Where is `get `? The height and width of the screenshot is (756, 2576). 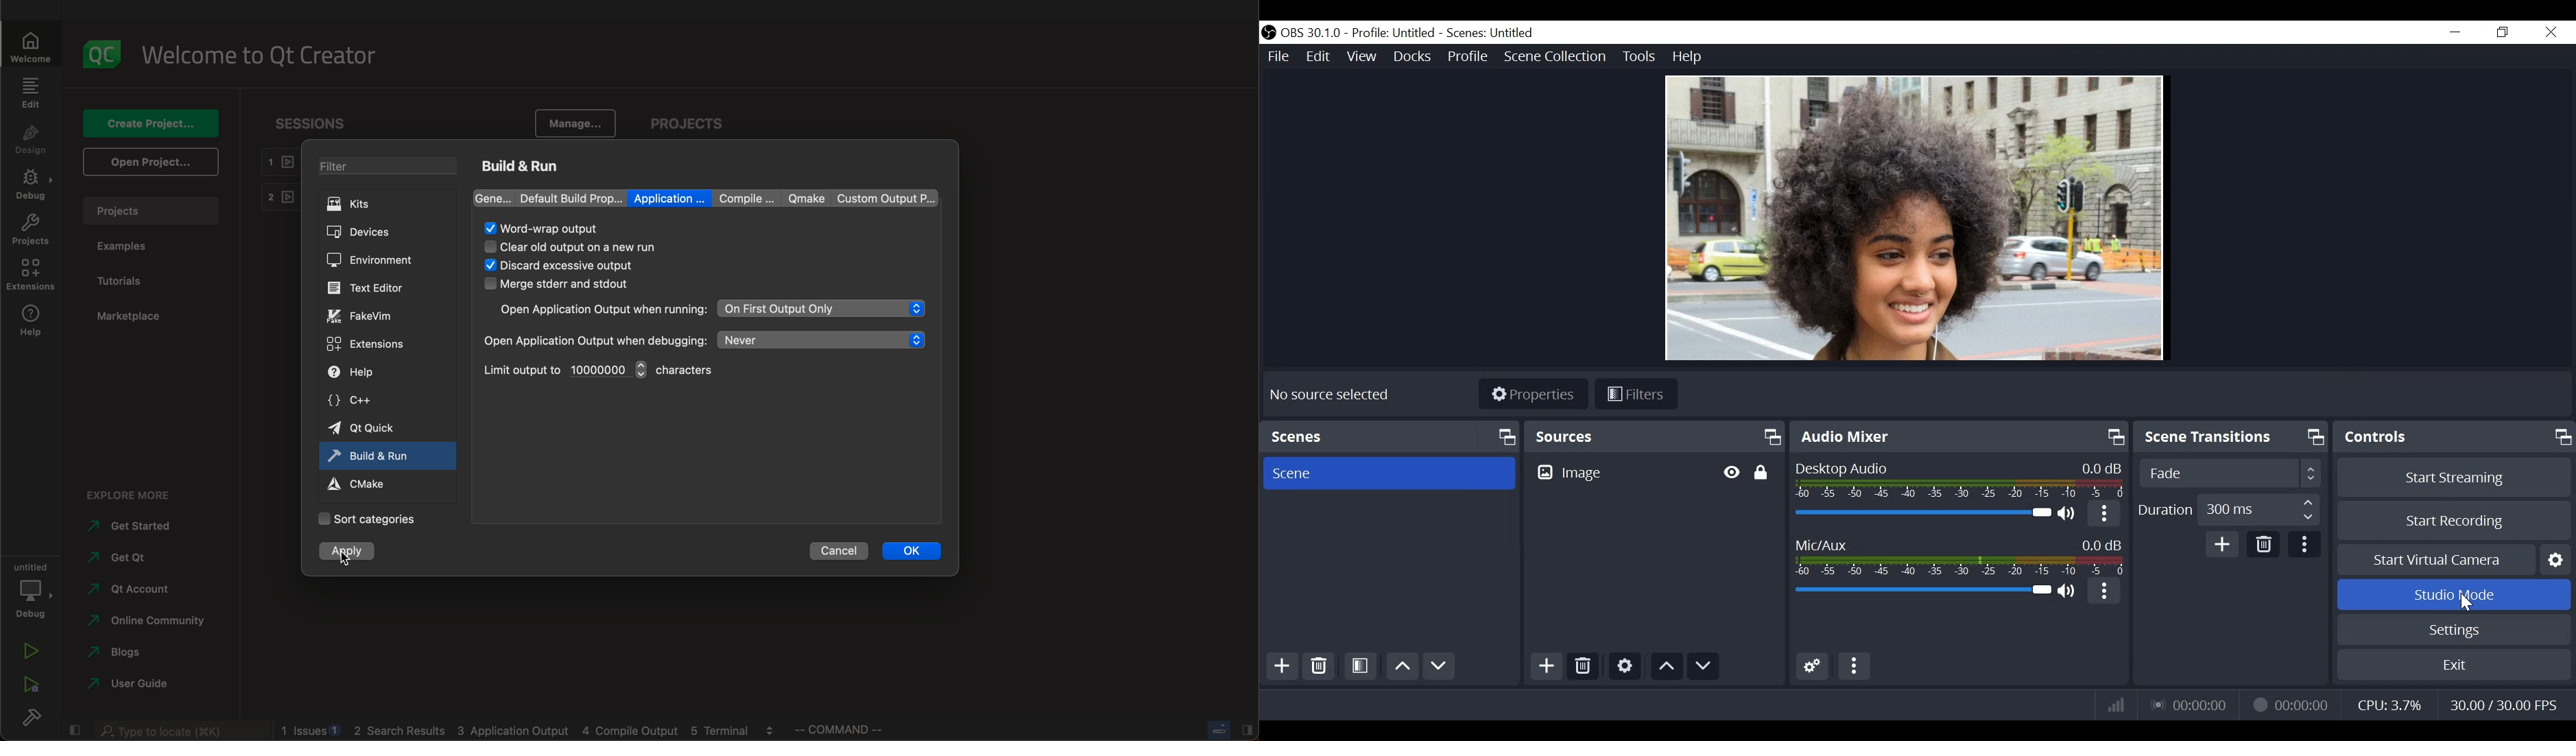 get  is located at coordinates (139, 557).